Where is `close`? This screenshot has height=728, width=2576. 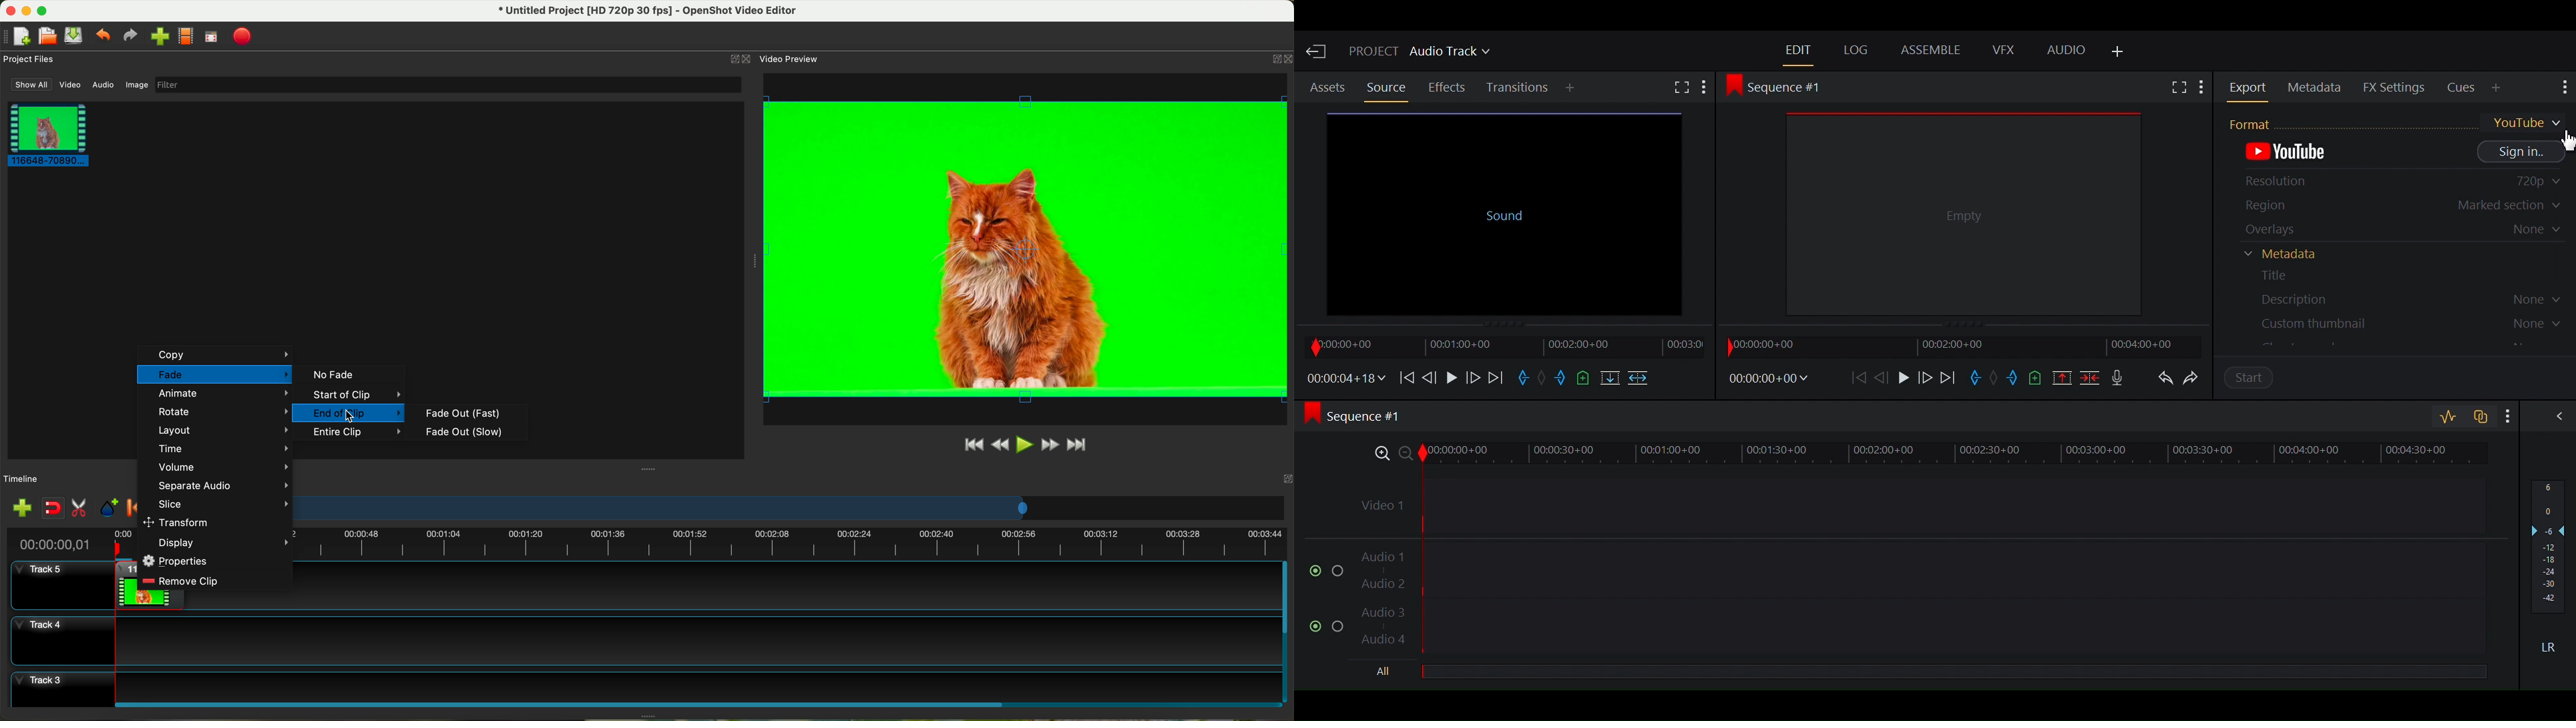
close is located at coordinates (1272, 478).